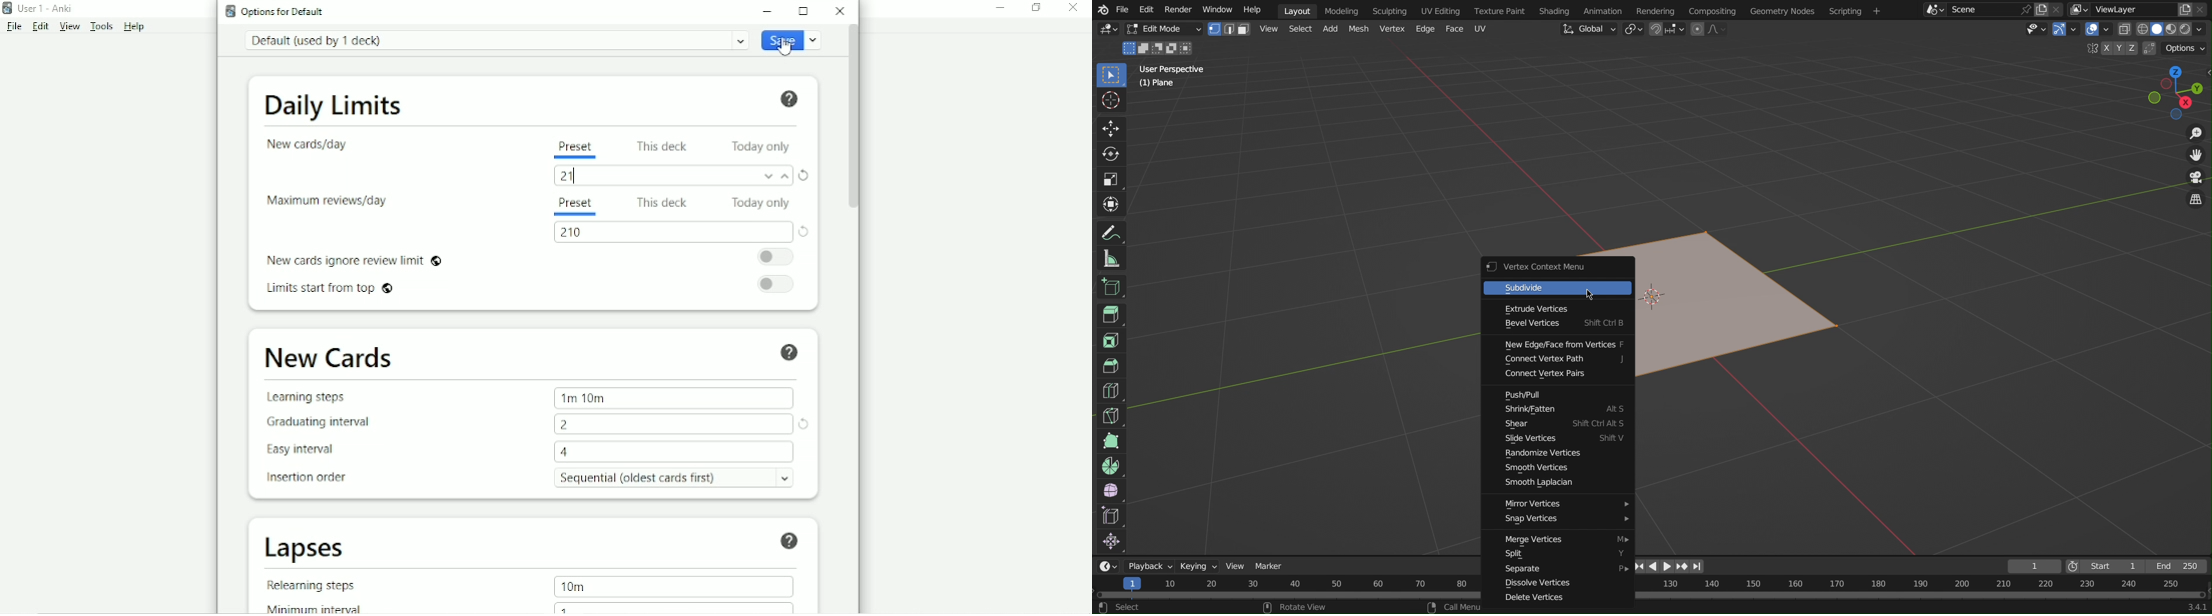 The image size is (2212, 616). Describe the element at coordinates (276, 11) in the screenshot. I see `Options for Default` at that location.